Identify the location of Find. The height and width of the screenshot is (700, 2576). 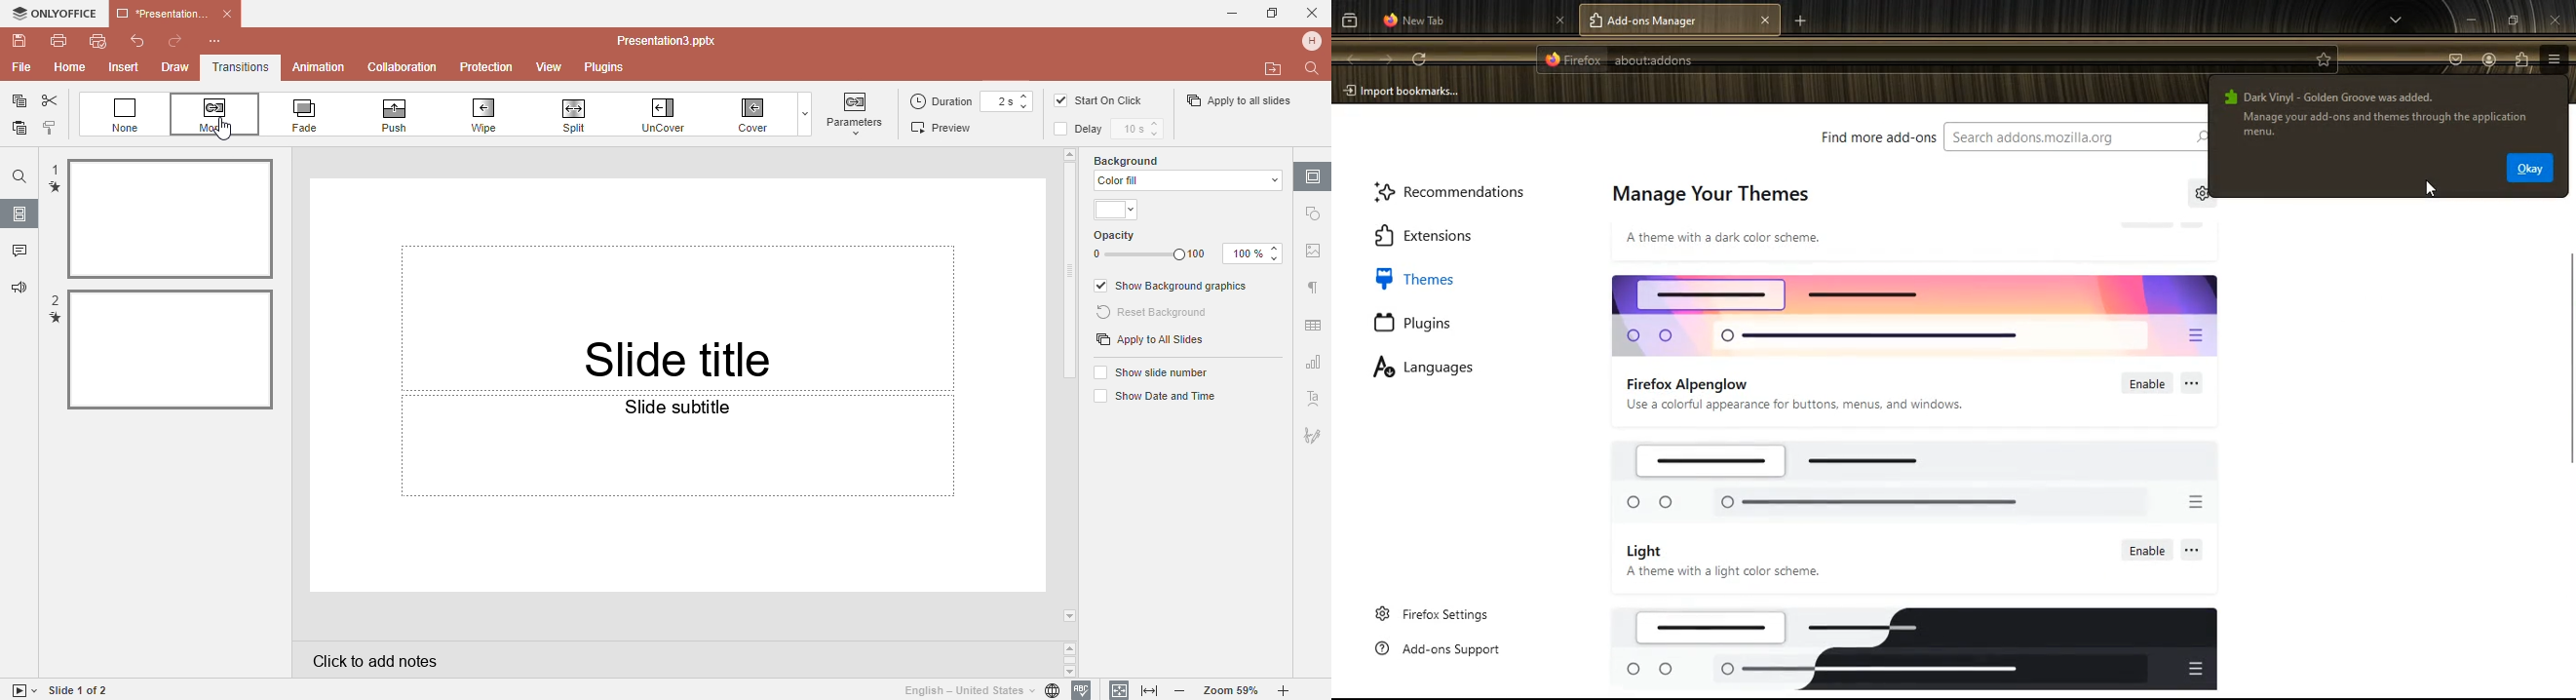
(1315, 68).